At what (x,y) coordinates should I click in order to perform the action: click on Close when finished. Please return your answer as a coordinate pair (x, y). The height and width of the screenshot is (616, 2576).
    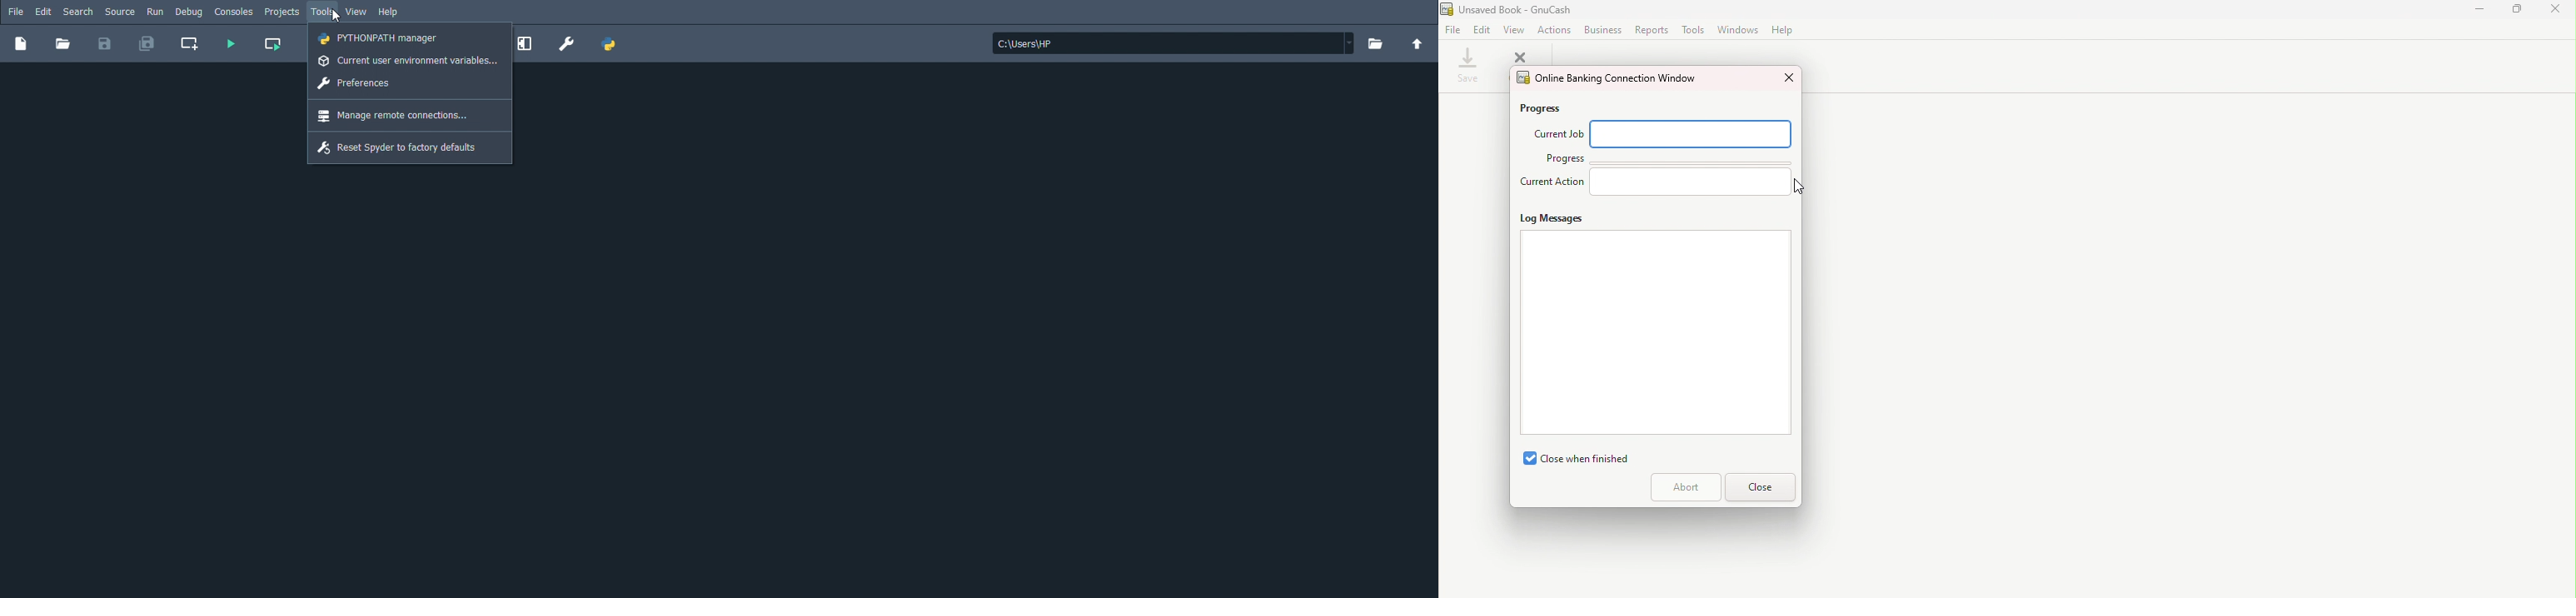
    Looking at the image, I should click on (1571, 456).